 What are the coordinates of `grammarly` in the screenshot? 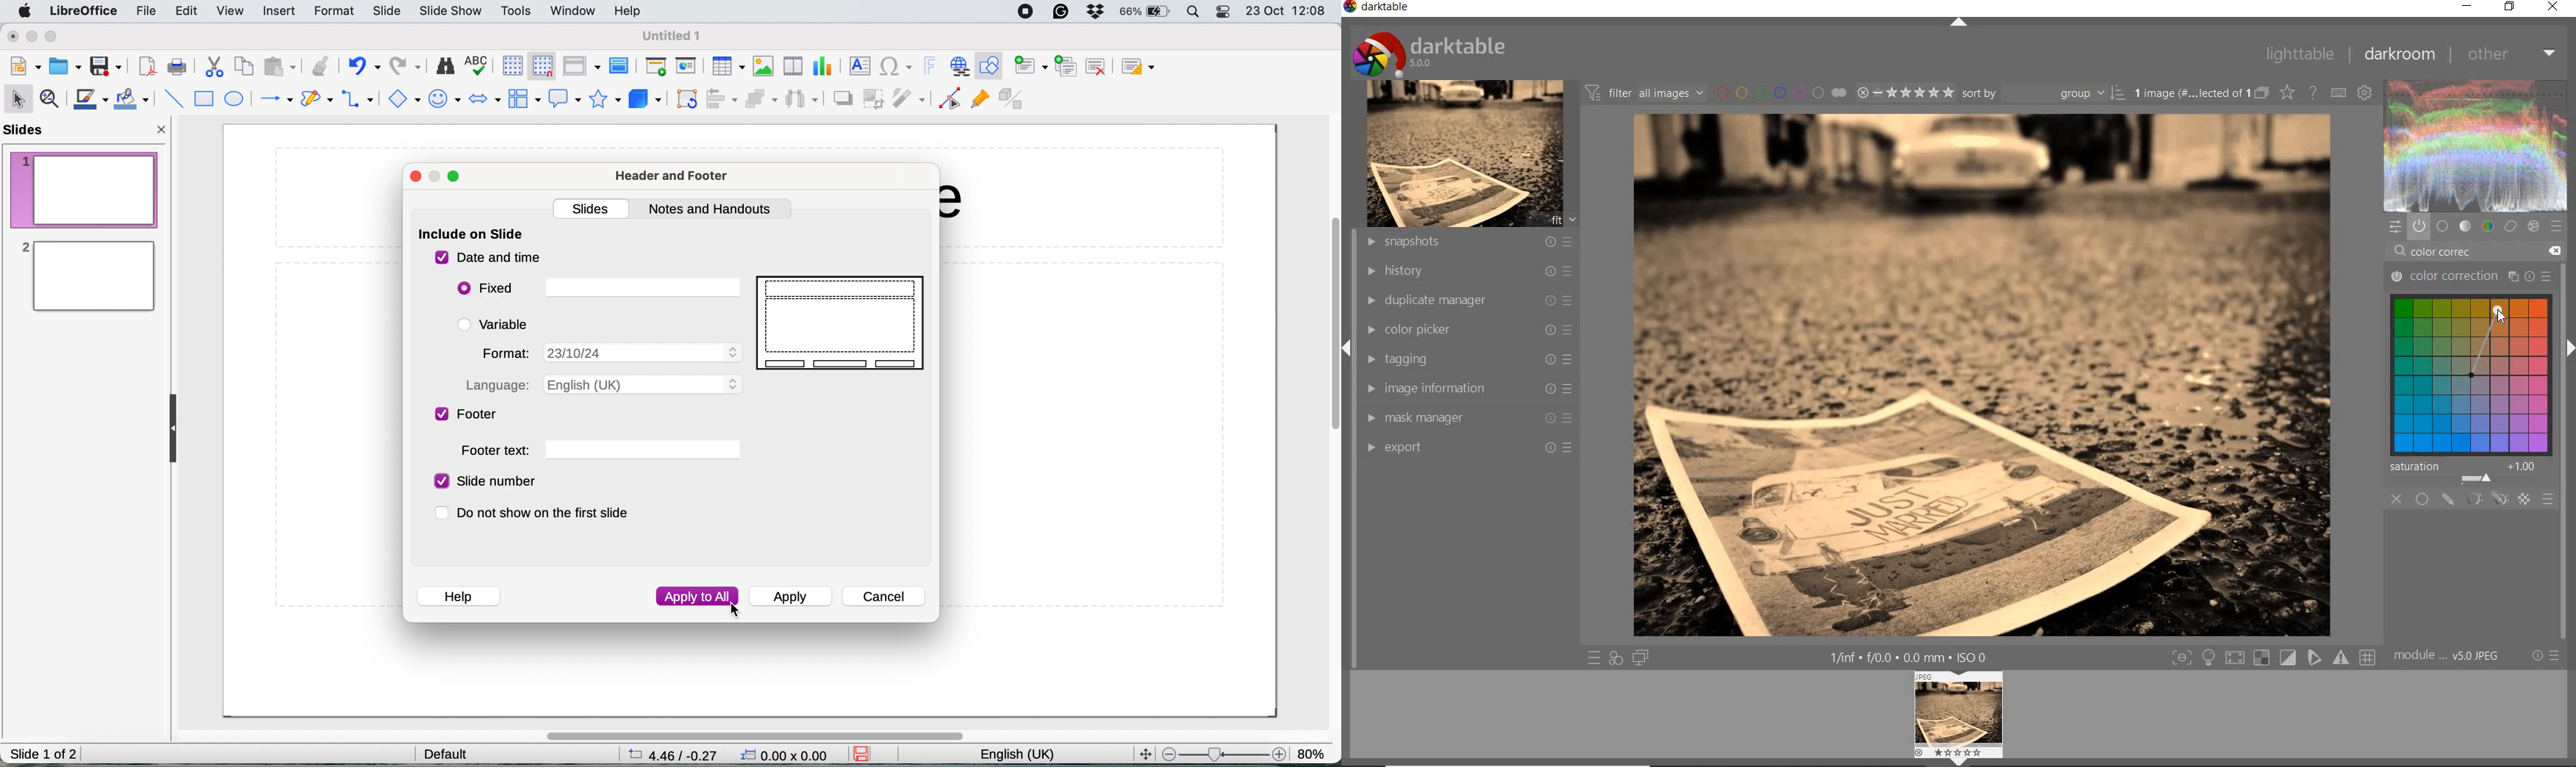 It's located at (1063, 13).